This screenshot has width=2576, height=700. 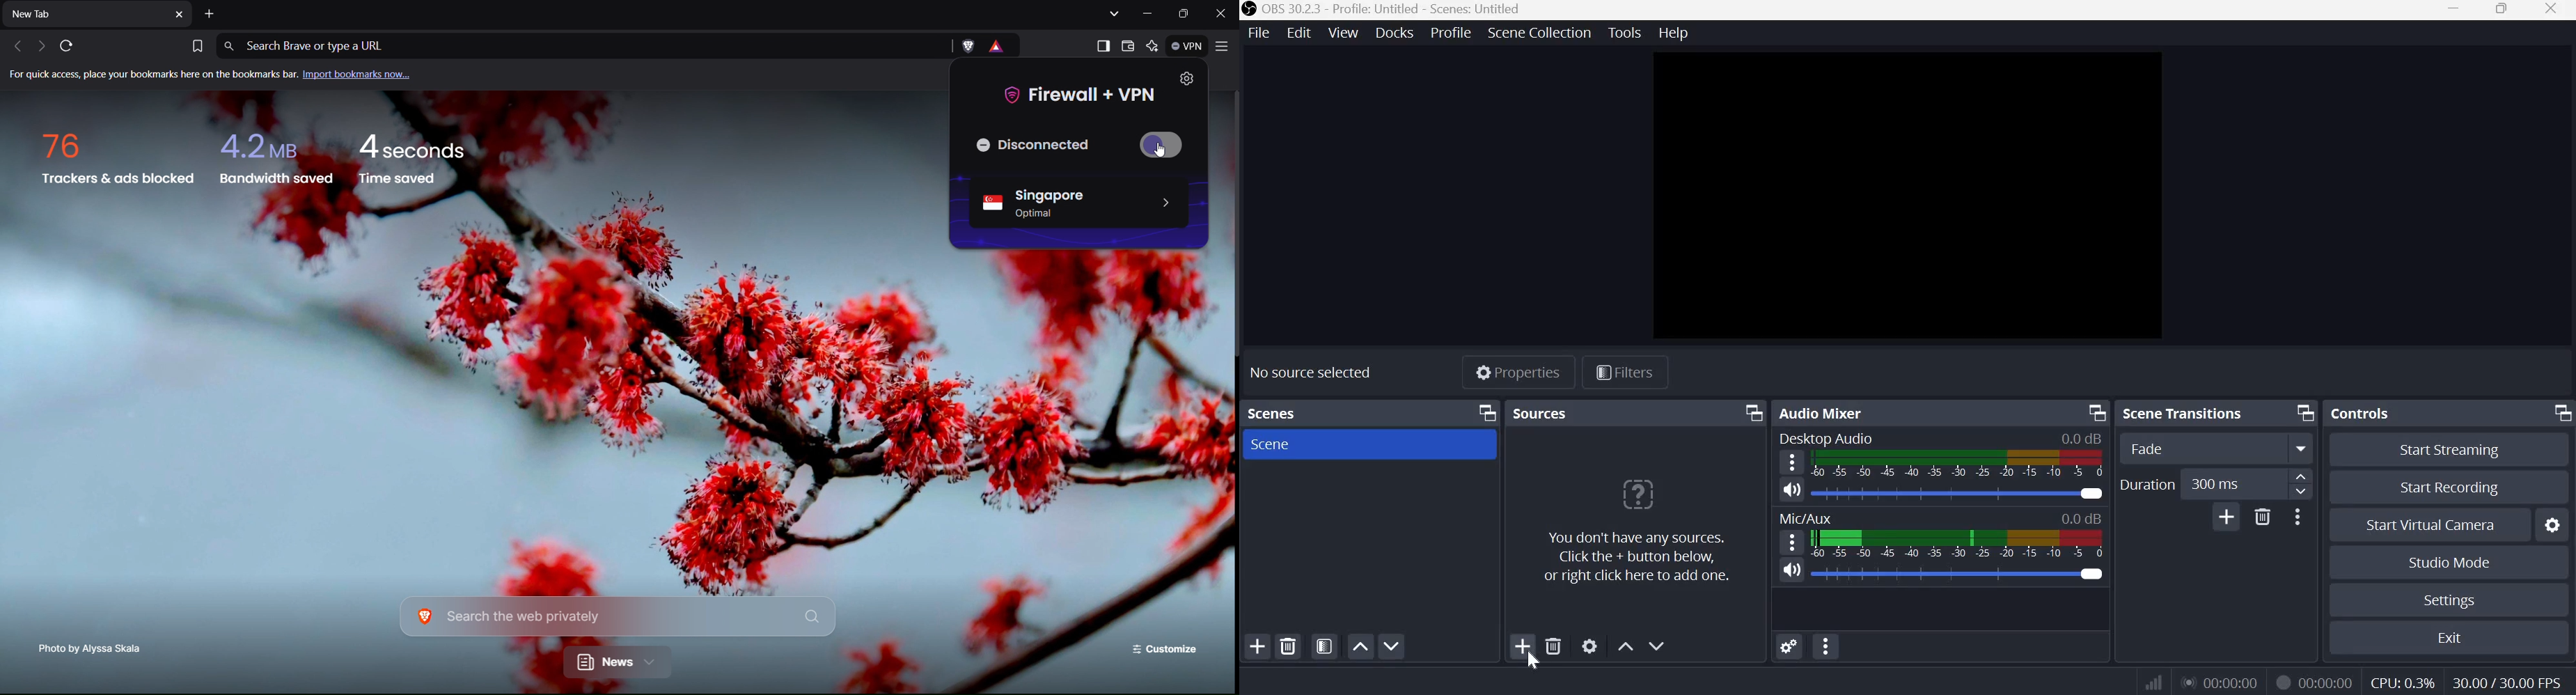 What do you see at coordinates (15, 47) in the screenshot?
I see `Back` at bounding box center [15, 47].